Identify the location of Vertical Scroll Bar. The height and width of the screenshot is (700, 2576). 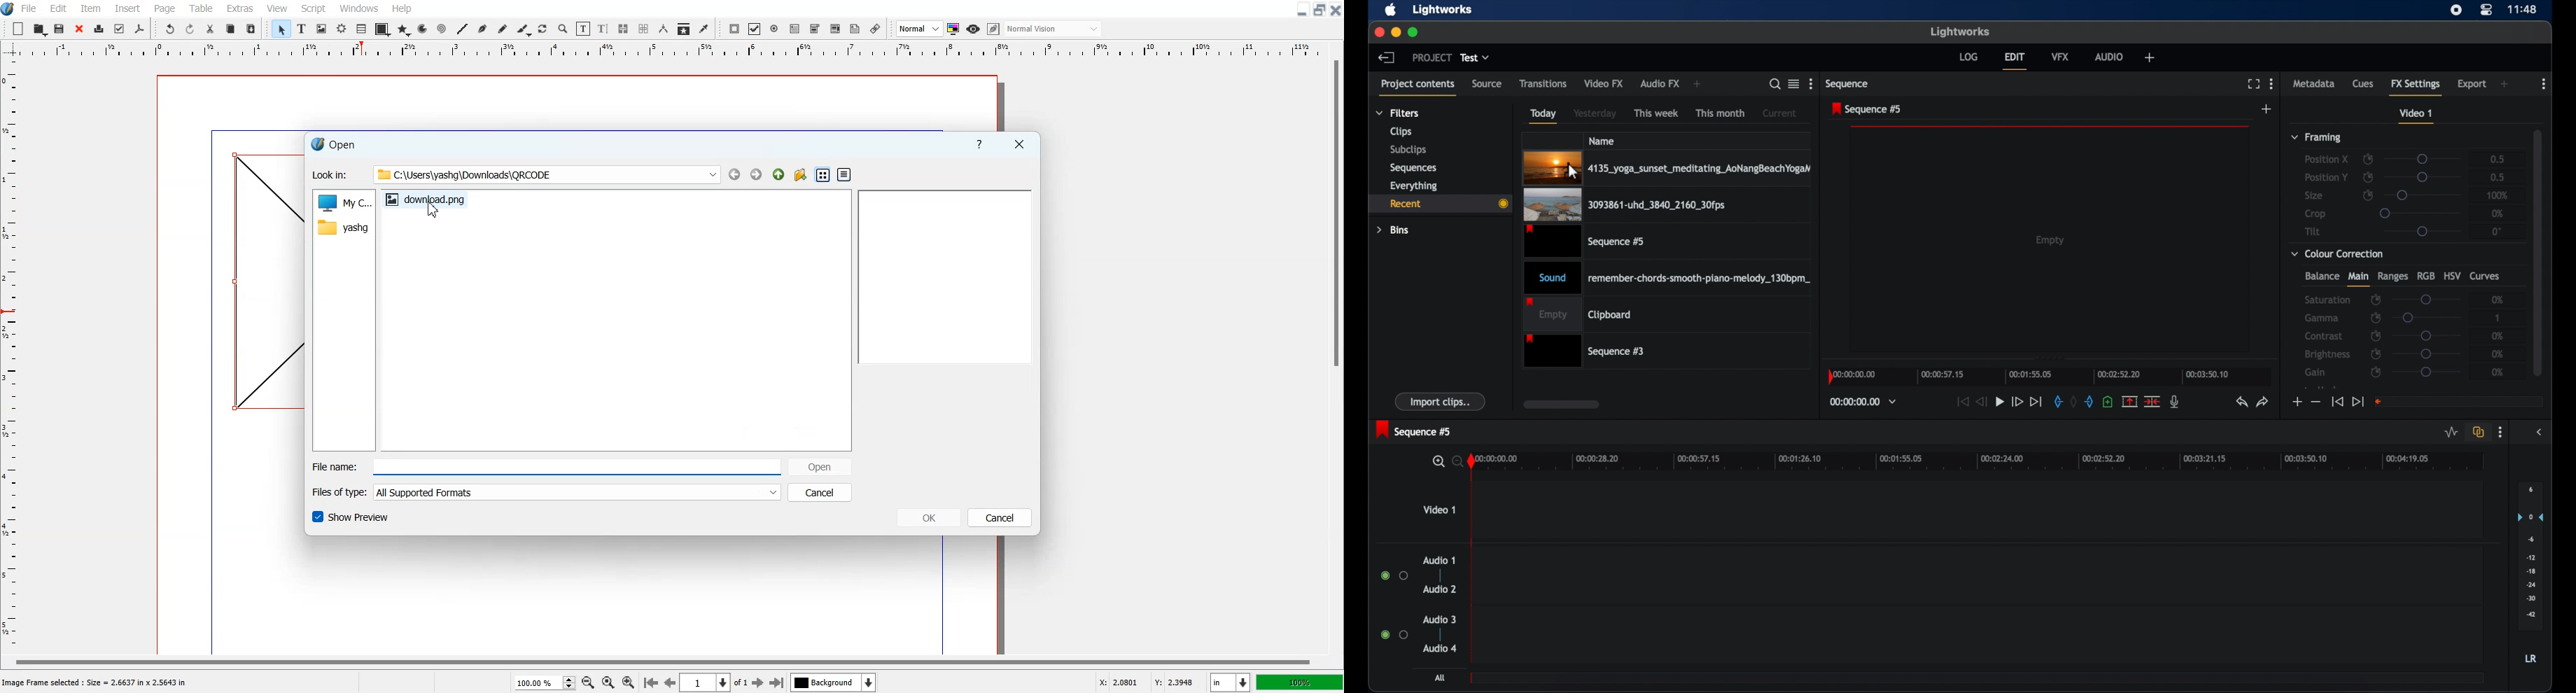
(1334, 354).